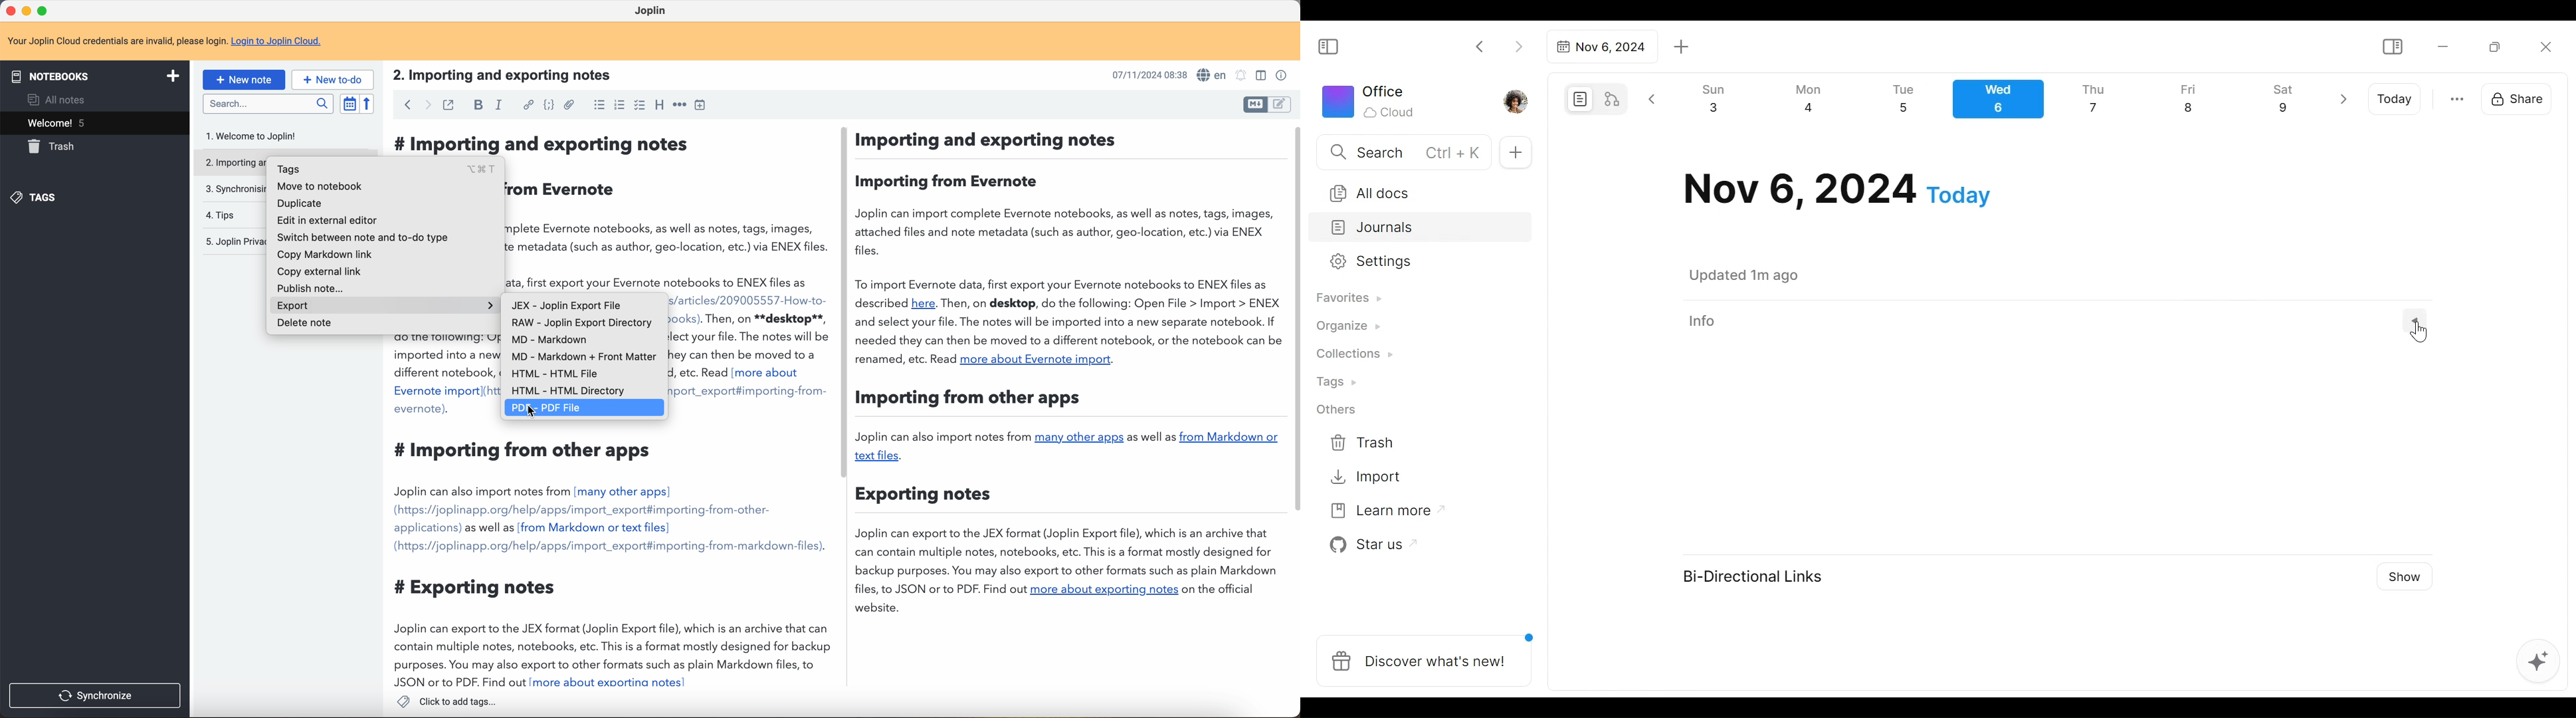 The width and height of the screenshot is (2576, 728). What do you see at coordinates (389, 306) in the screenshot?
I see `export` at bounding box center [389, 306].